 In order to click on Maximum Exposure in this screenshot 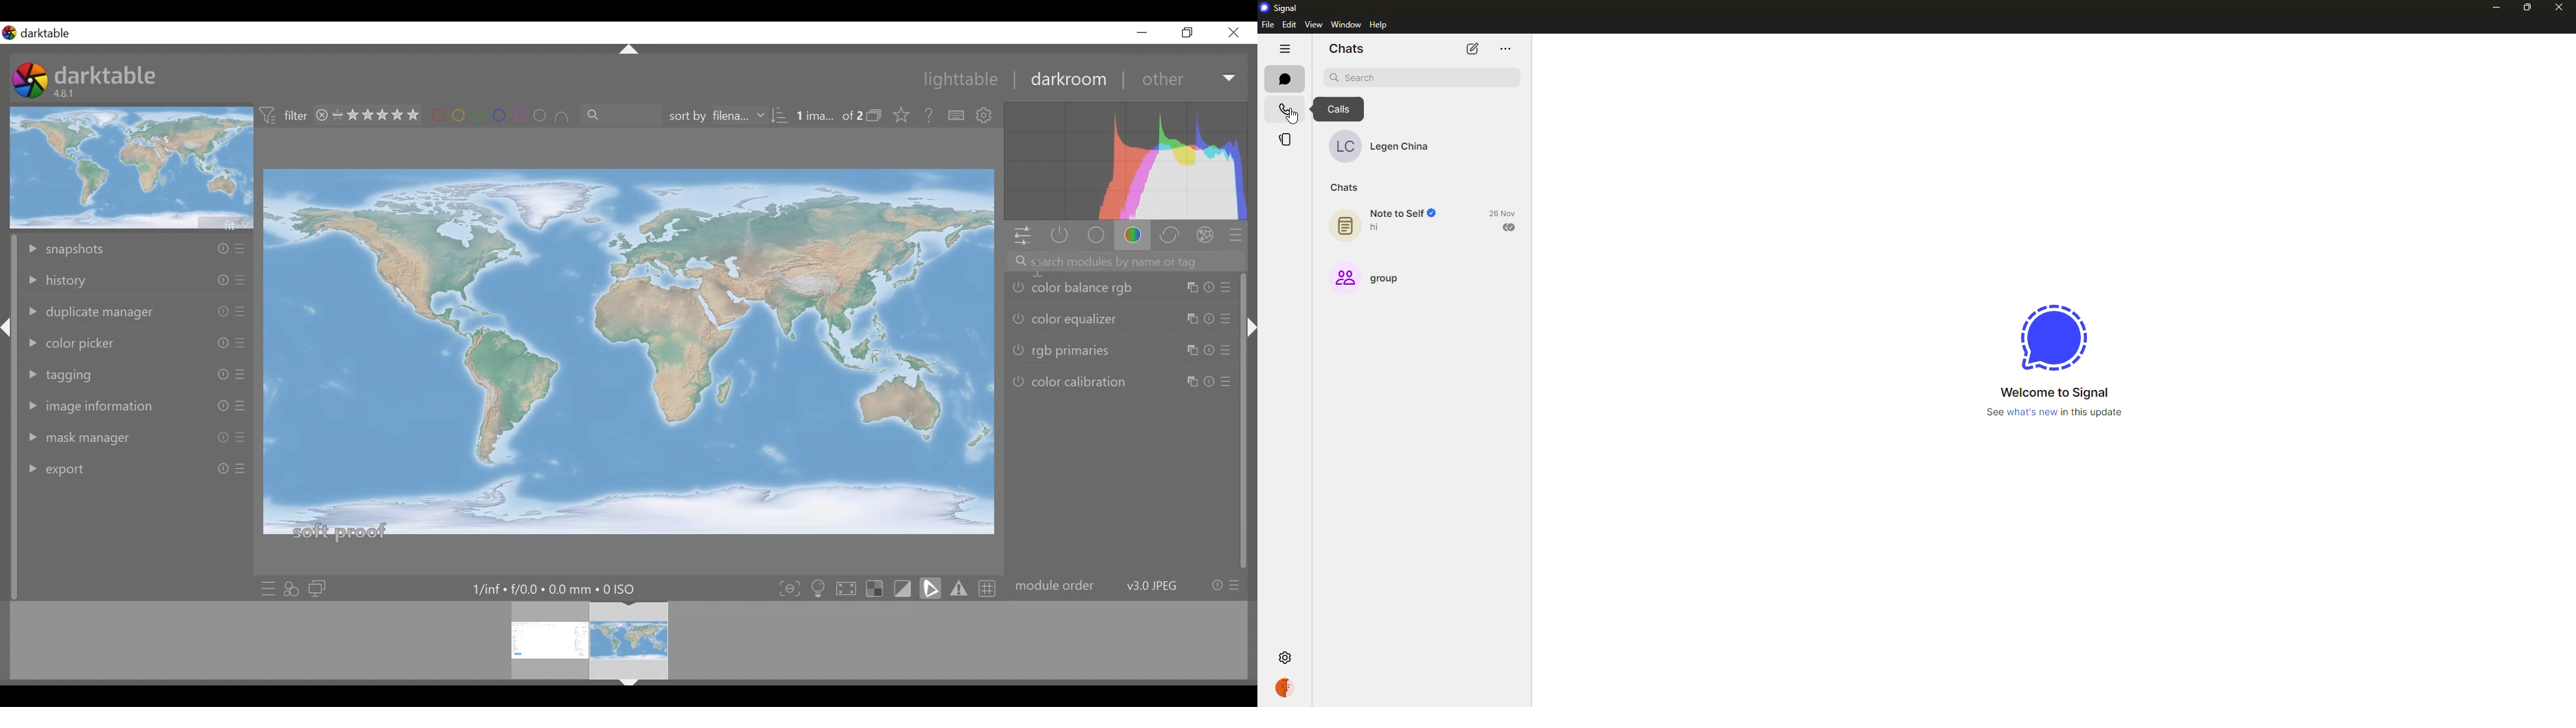, I will do `click(560, 589)`.